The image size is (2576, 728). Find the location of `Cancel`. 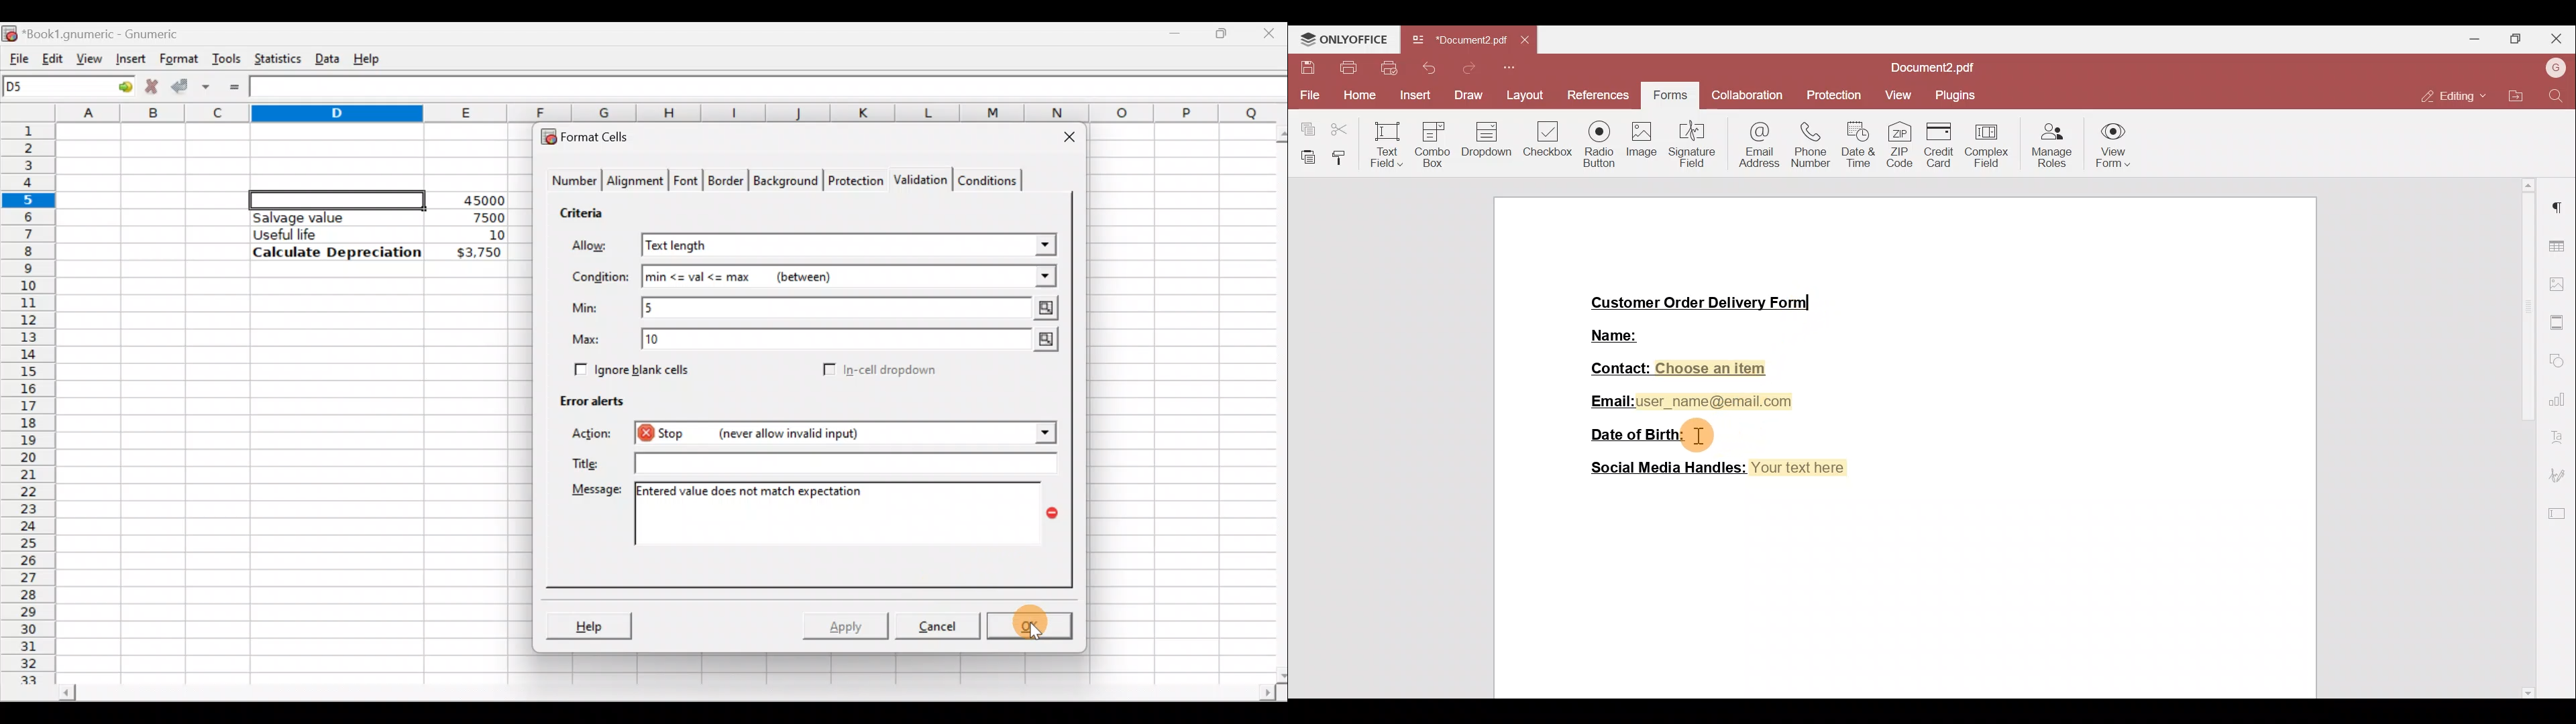

Cancel is located at coordinates (935, 625).